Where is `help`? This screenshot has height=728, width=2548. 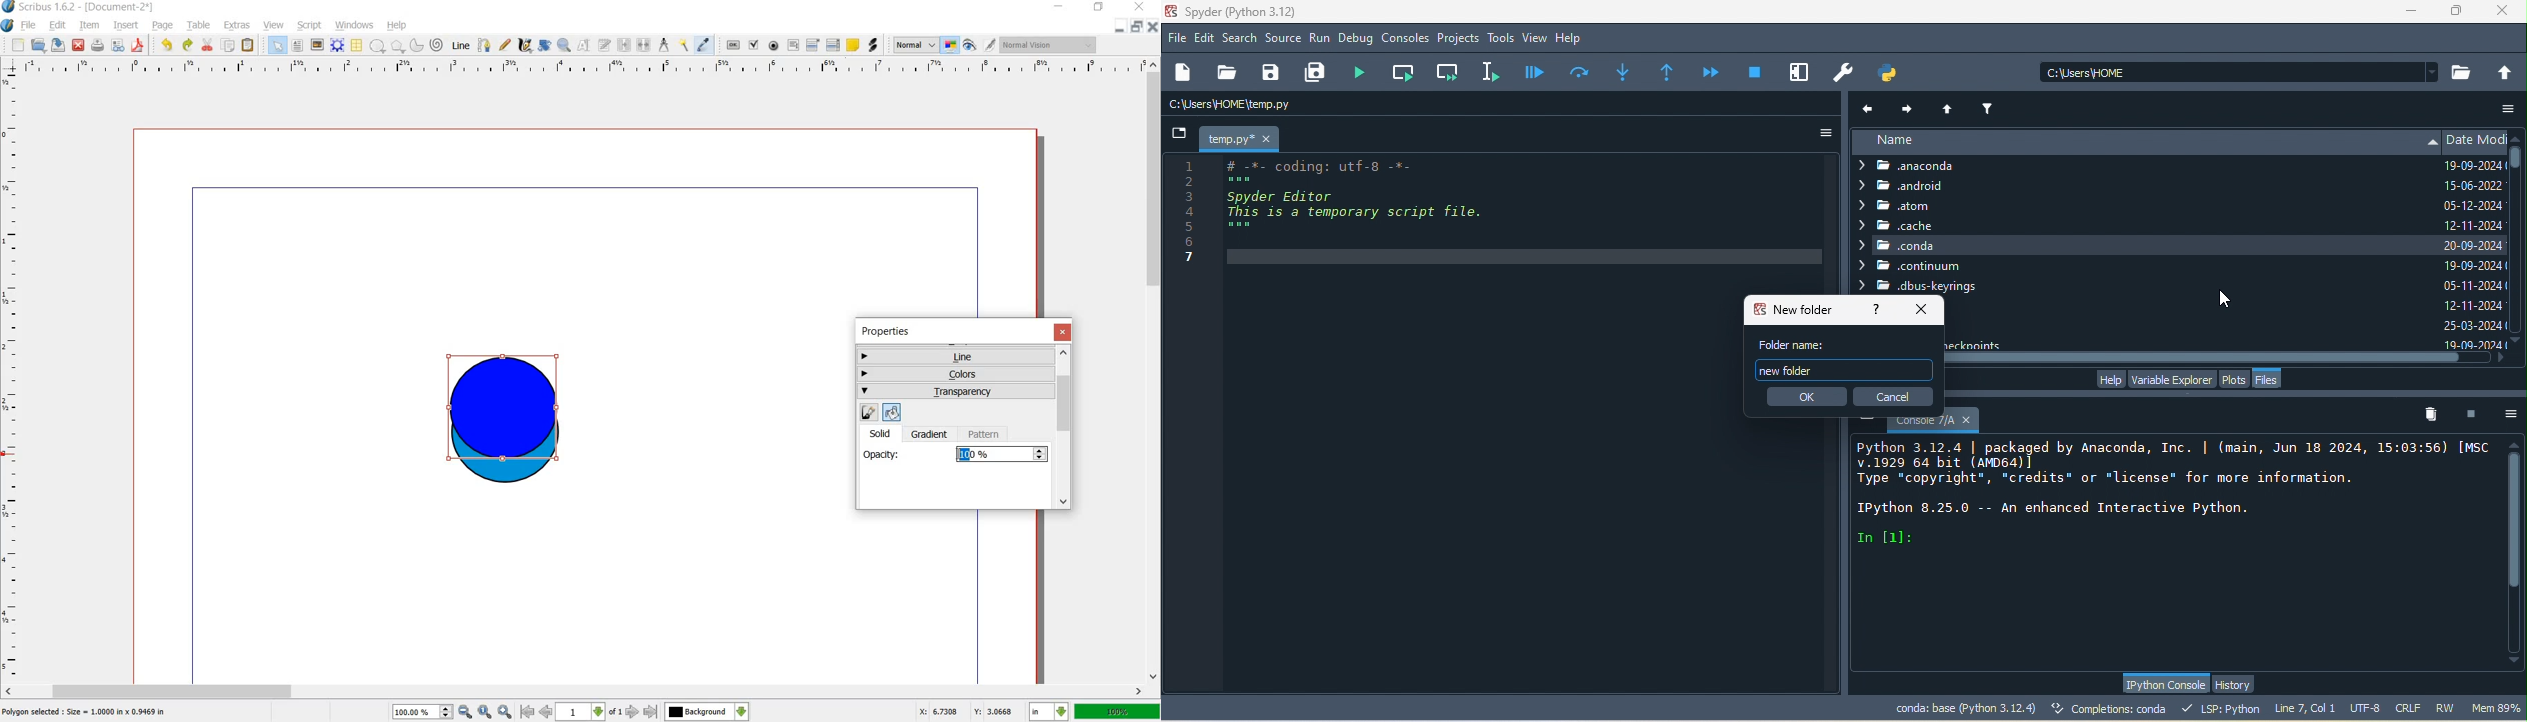
help is located at coordinates (397, 26).